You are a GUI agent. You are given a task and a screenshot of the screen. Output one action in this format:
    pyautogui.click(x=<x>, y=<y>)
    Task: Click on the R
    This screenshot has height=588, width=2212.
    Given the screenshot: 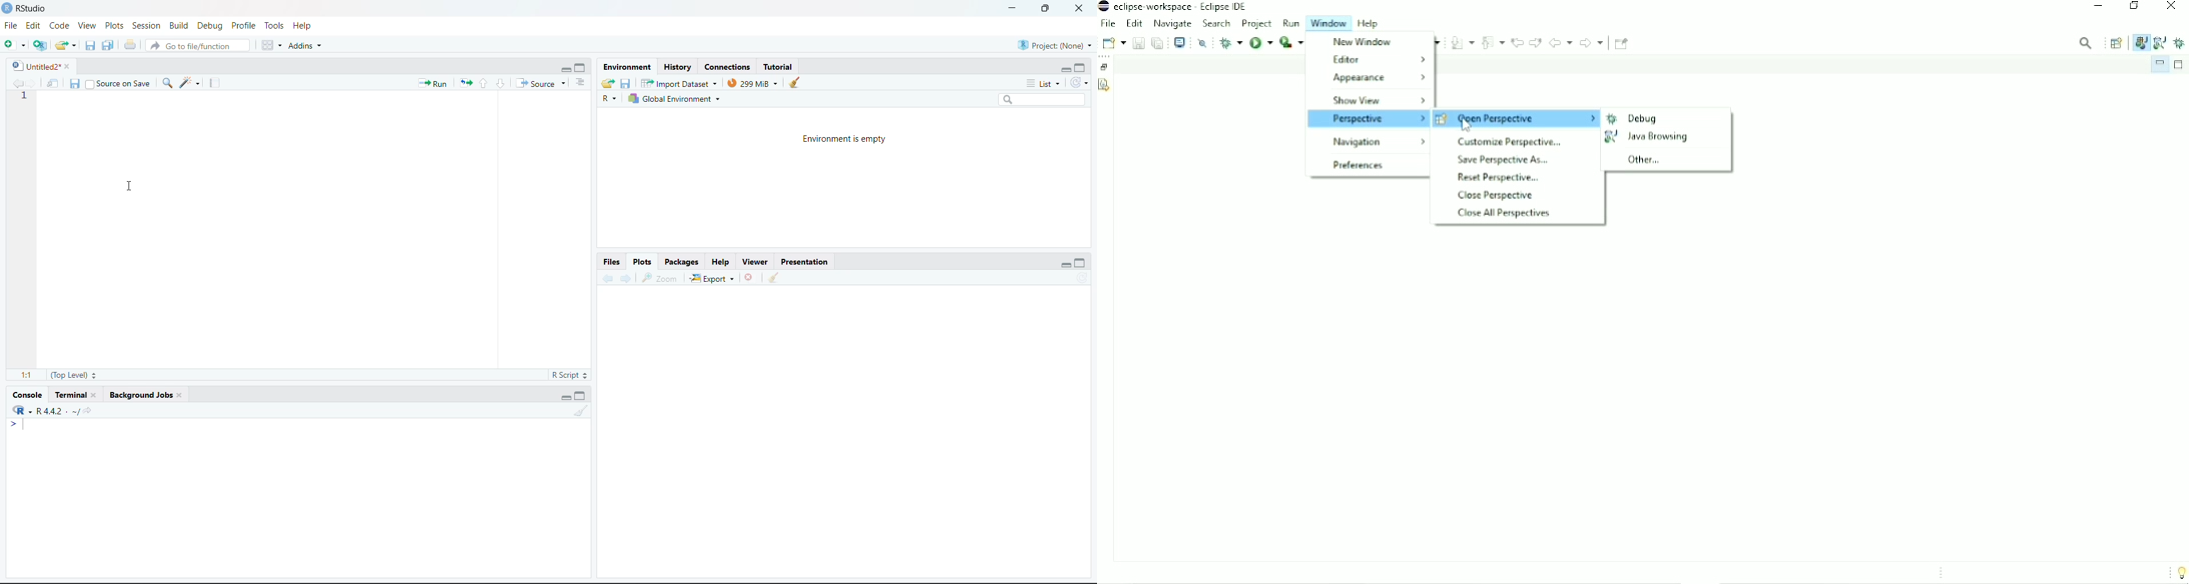 What is the action you would take?
    pyautogui.click(x=609, y=99)
    